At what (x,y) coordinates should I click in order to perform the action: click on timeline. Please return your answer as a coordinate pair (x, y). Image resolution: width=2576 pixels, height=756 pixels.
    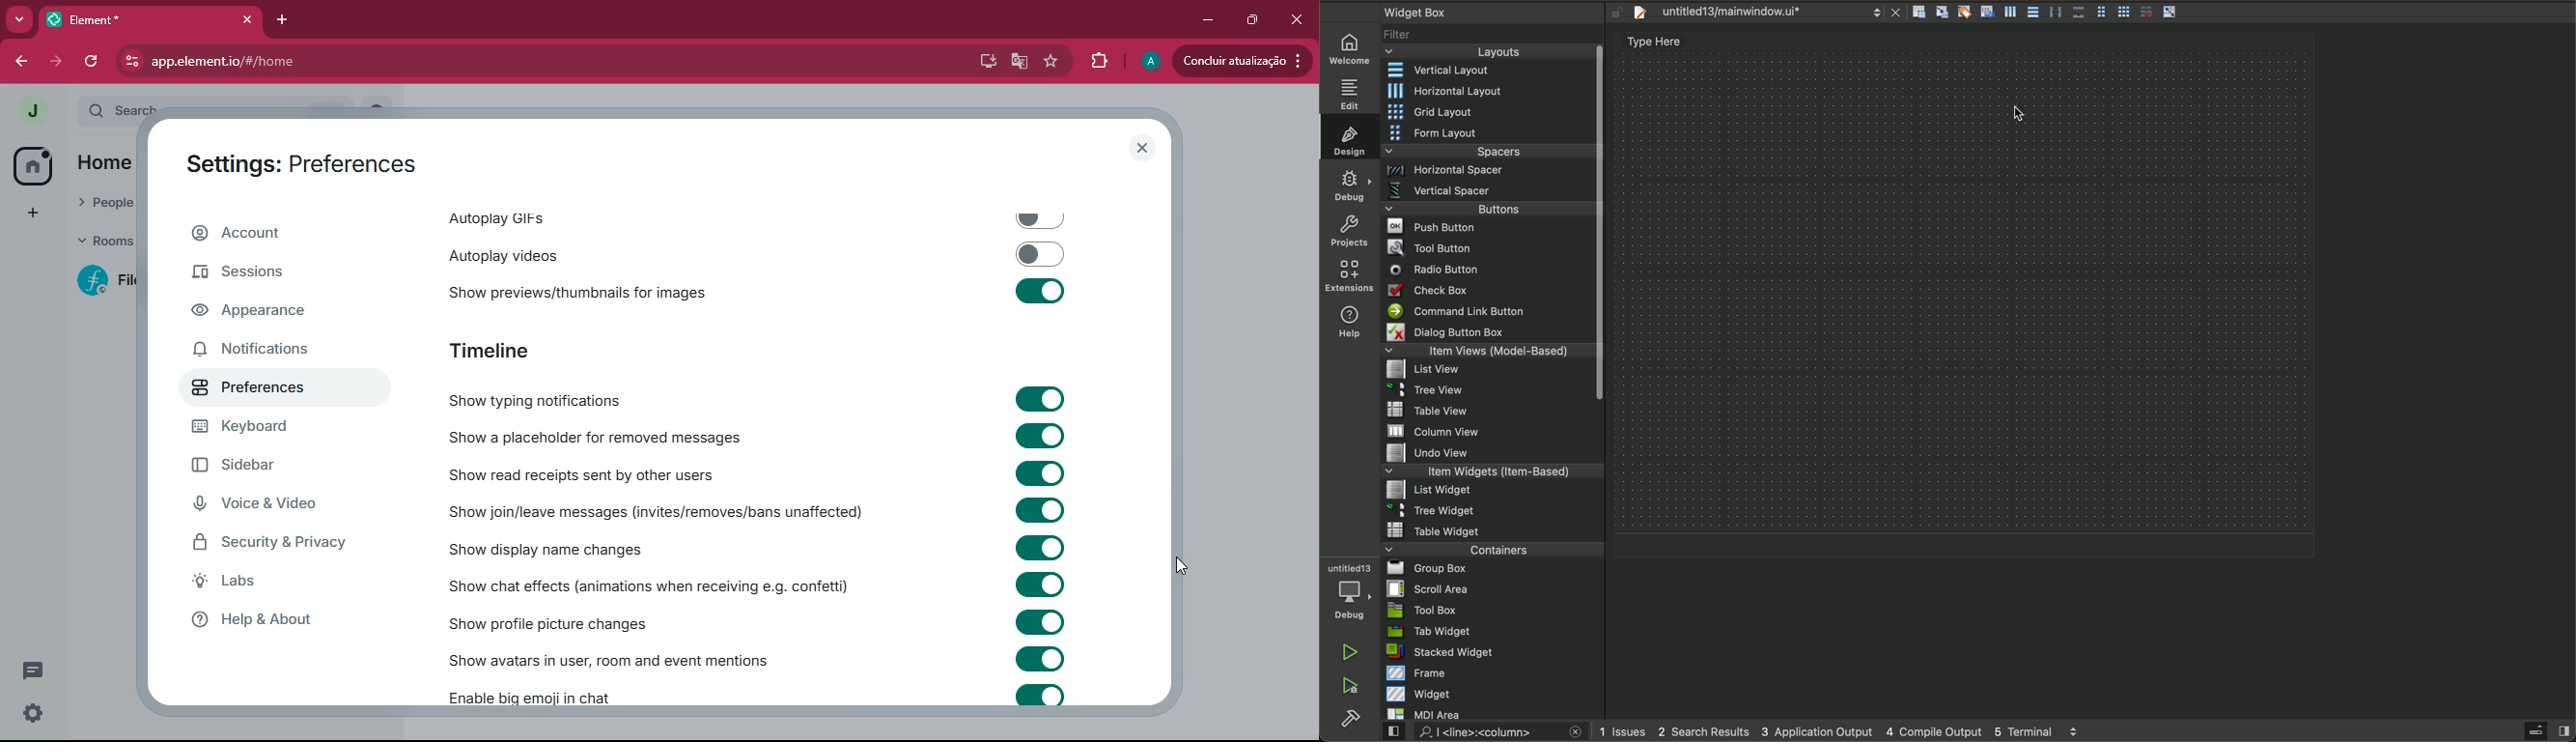
    Looking at the image, I should click on (562, 352).